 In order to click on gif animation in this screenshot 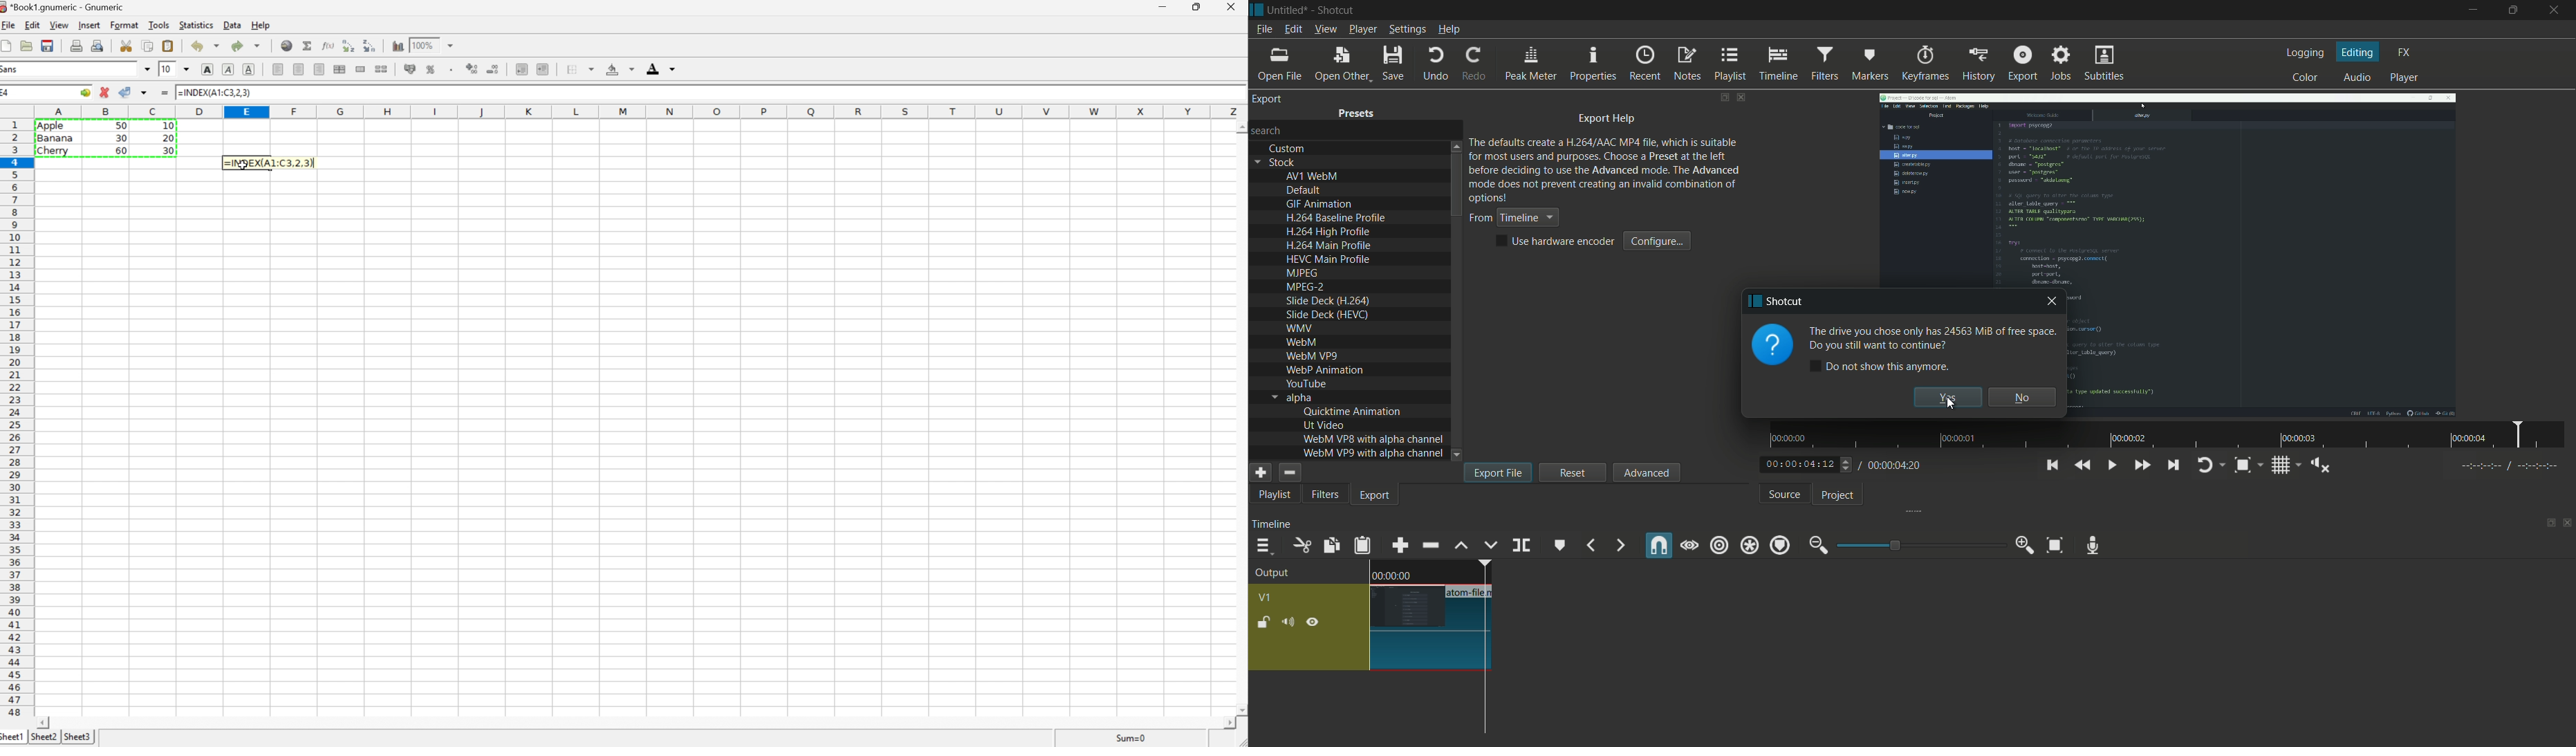, I will do `click(1320, 205)`.